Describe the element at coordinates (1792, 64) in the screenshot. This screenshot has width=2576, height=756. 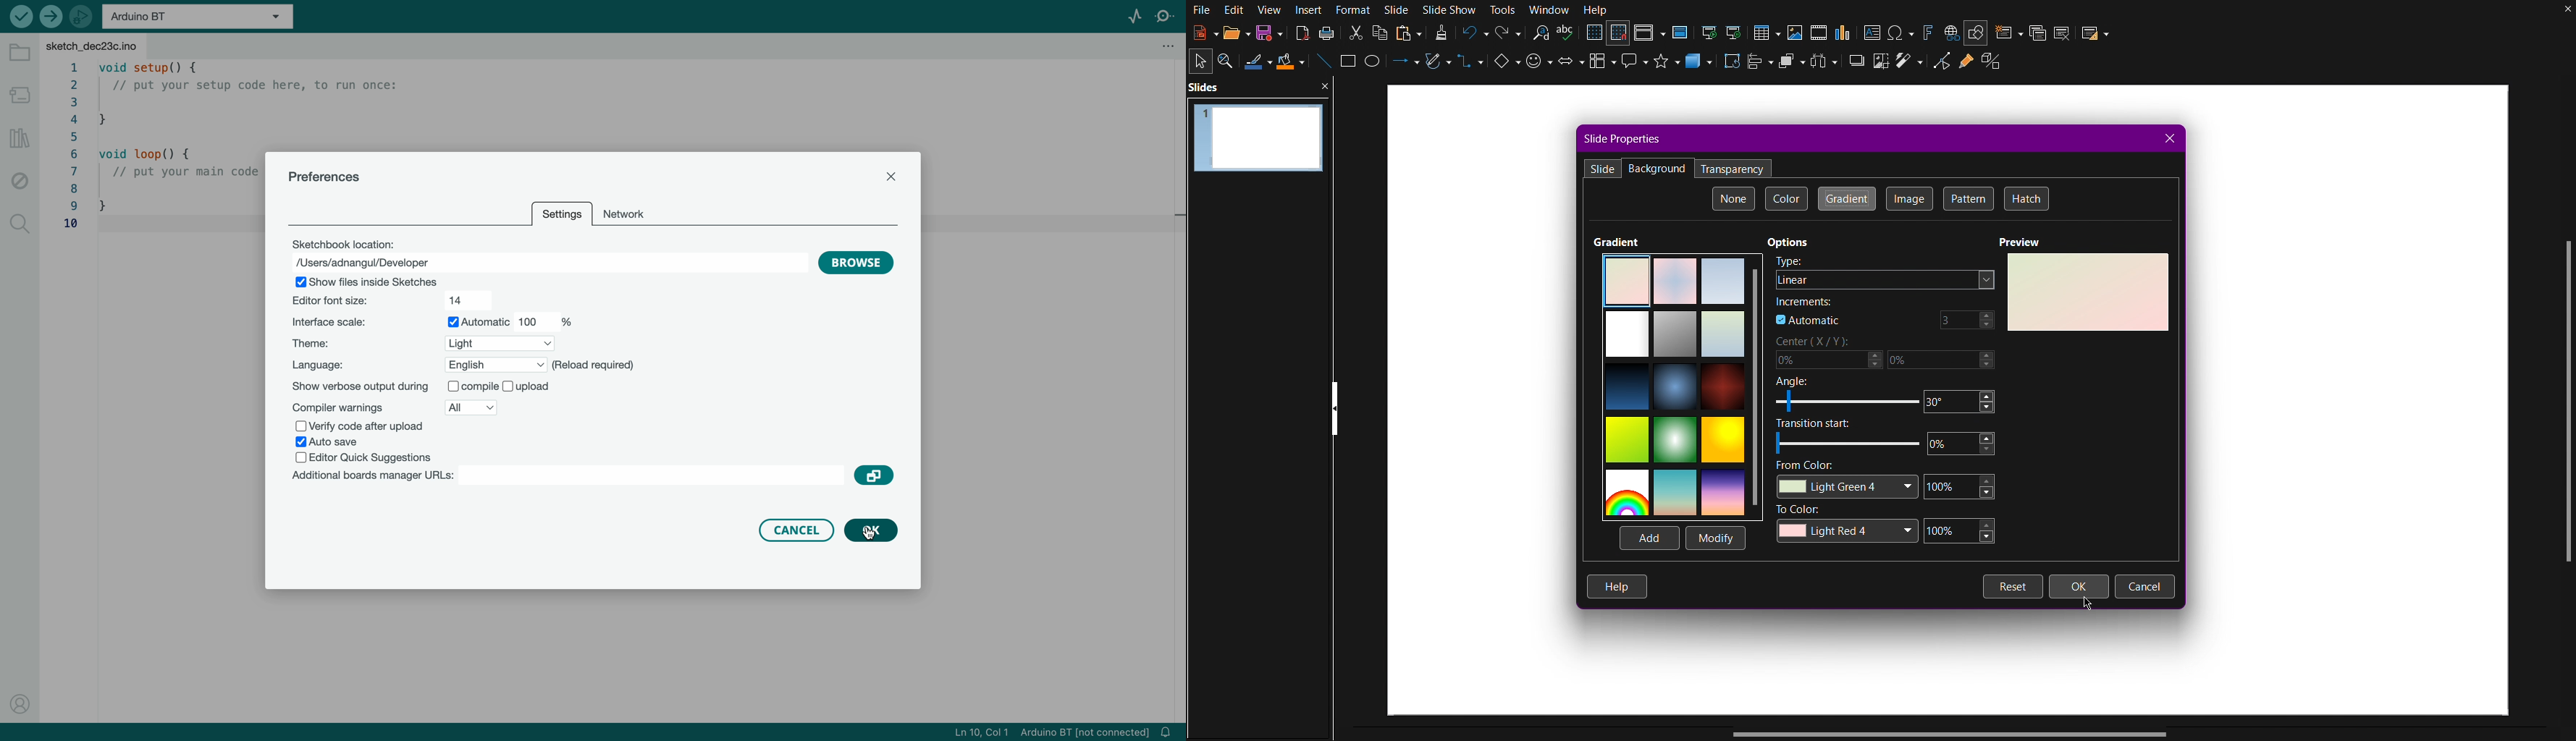
I see `Arrange` at that location.